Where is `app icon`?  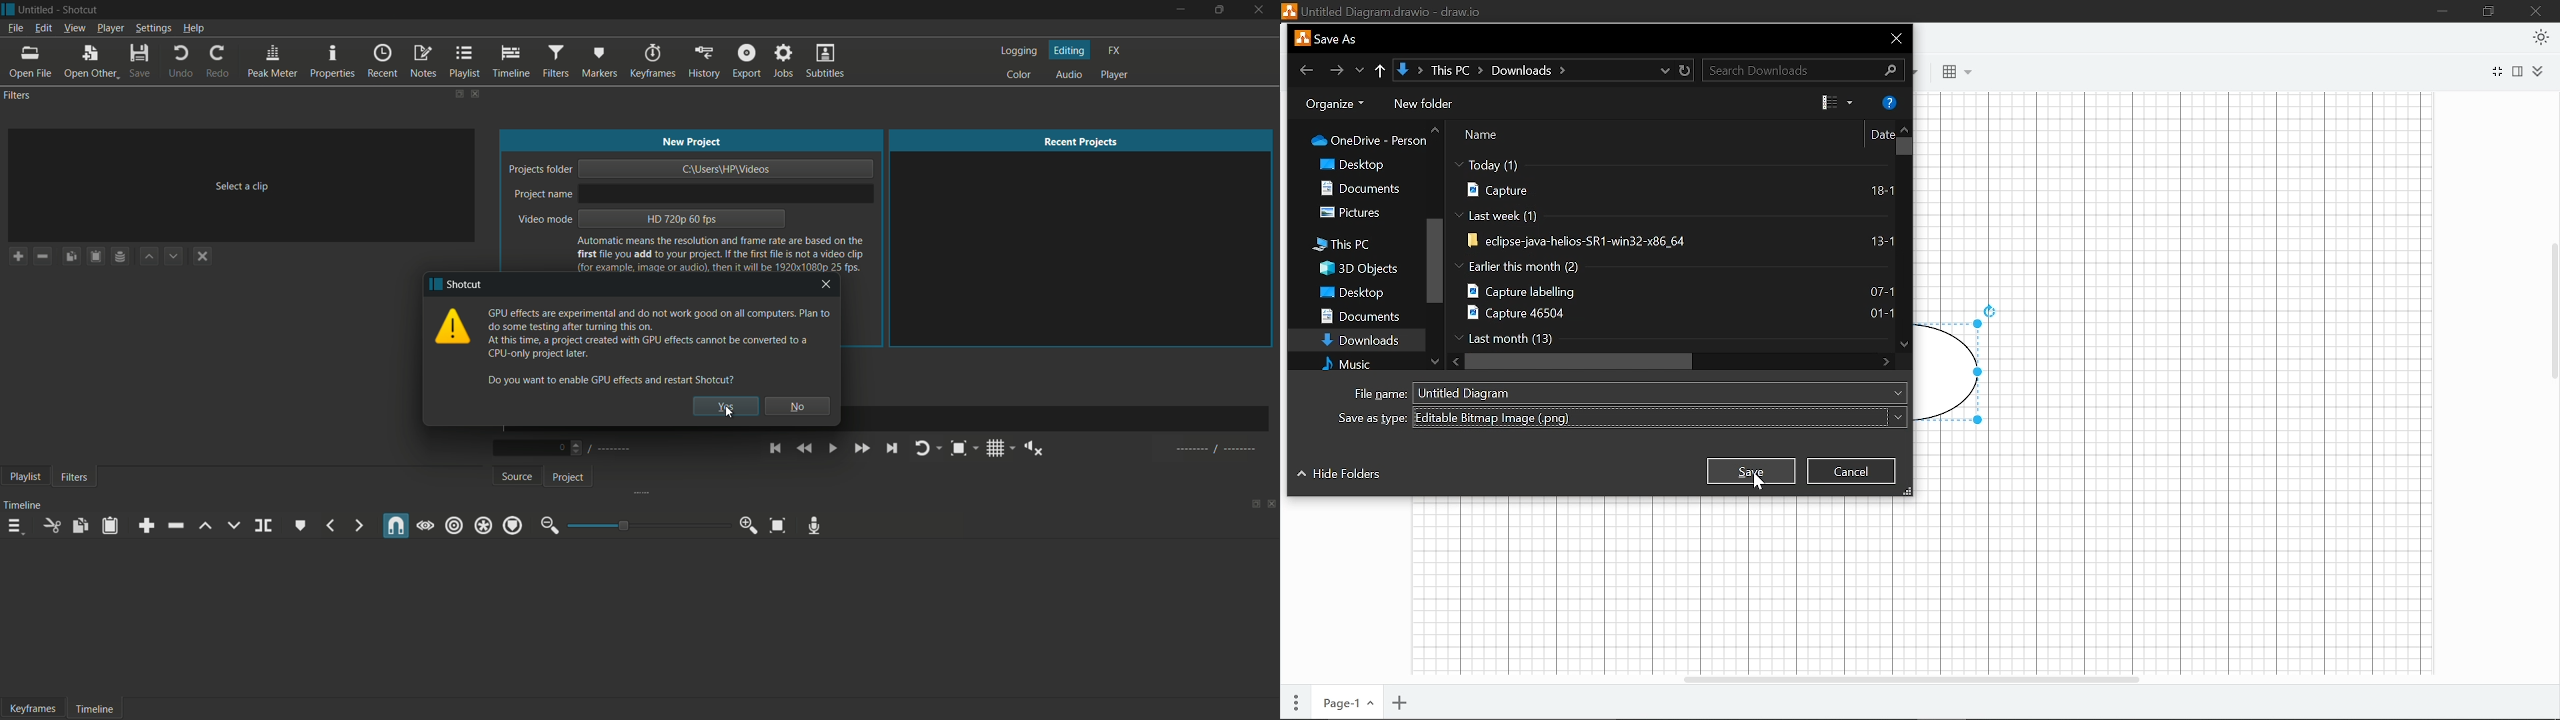
app icon is located at coordinates (433, 285).